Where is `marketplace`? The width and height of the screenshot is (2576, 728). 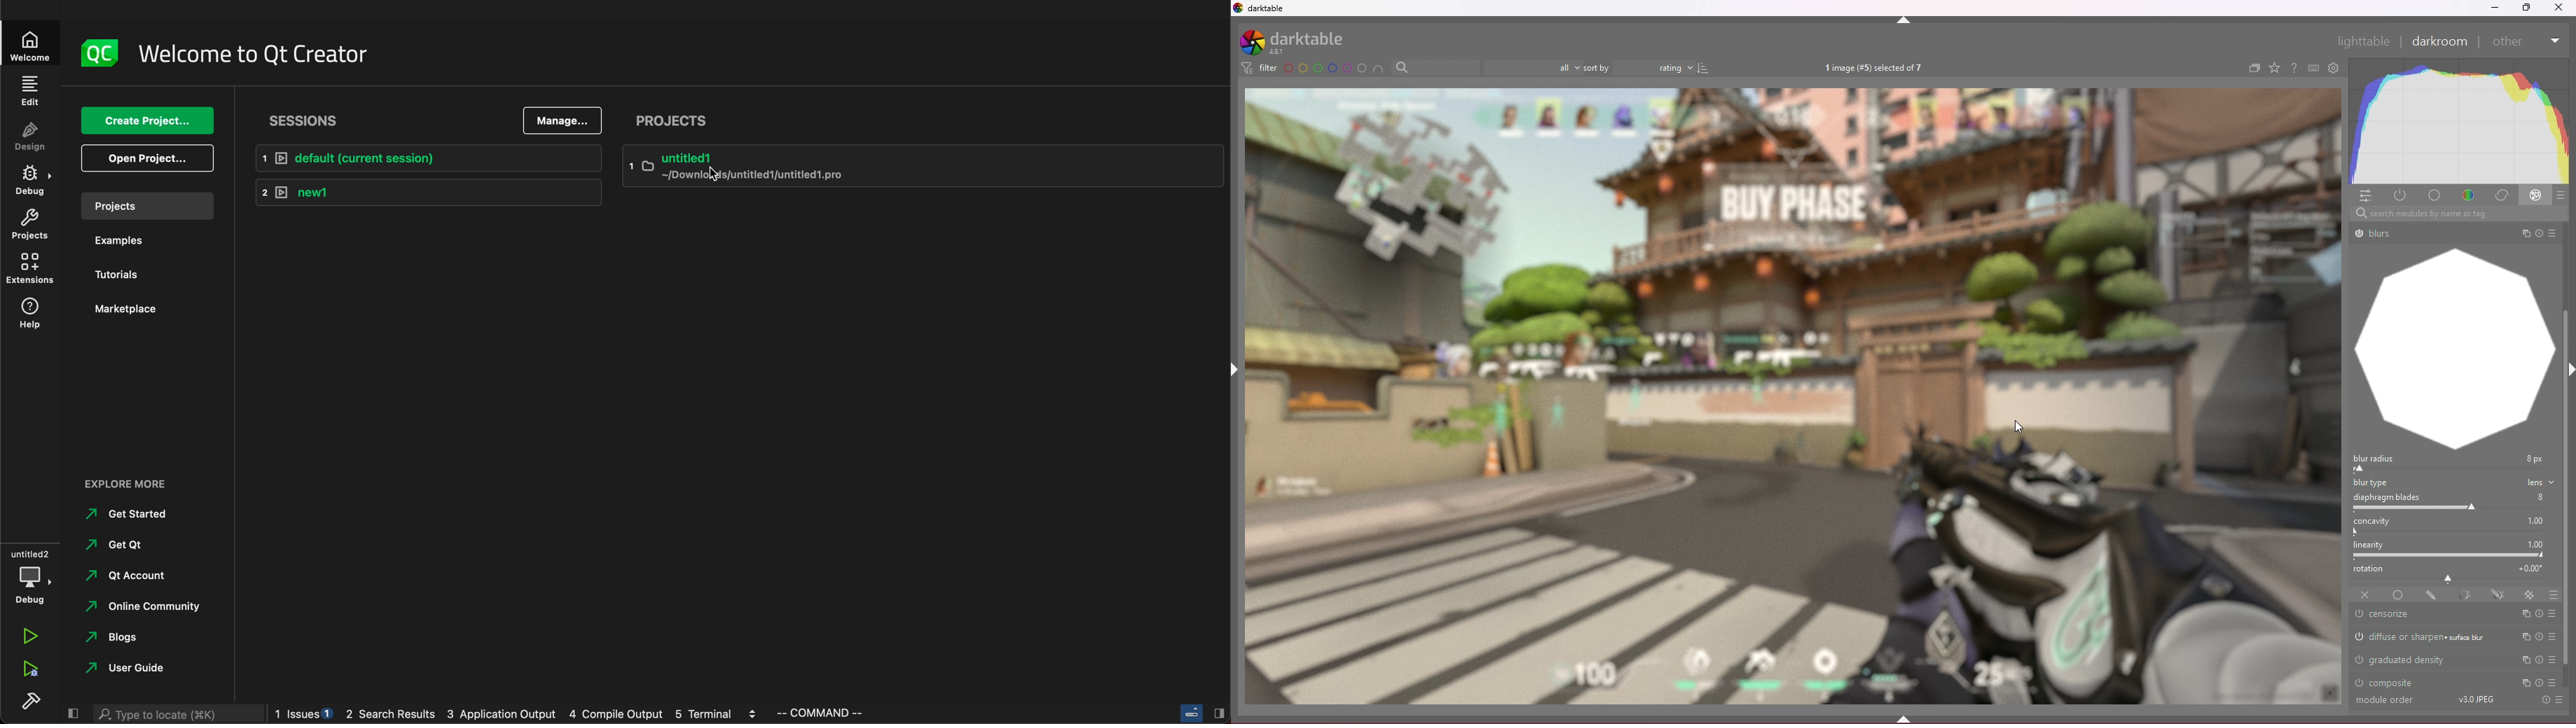
marketplace is located at coordinates (144, 309).